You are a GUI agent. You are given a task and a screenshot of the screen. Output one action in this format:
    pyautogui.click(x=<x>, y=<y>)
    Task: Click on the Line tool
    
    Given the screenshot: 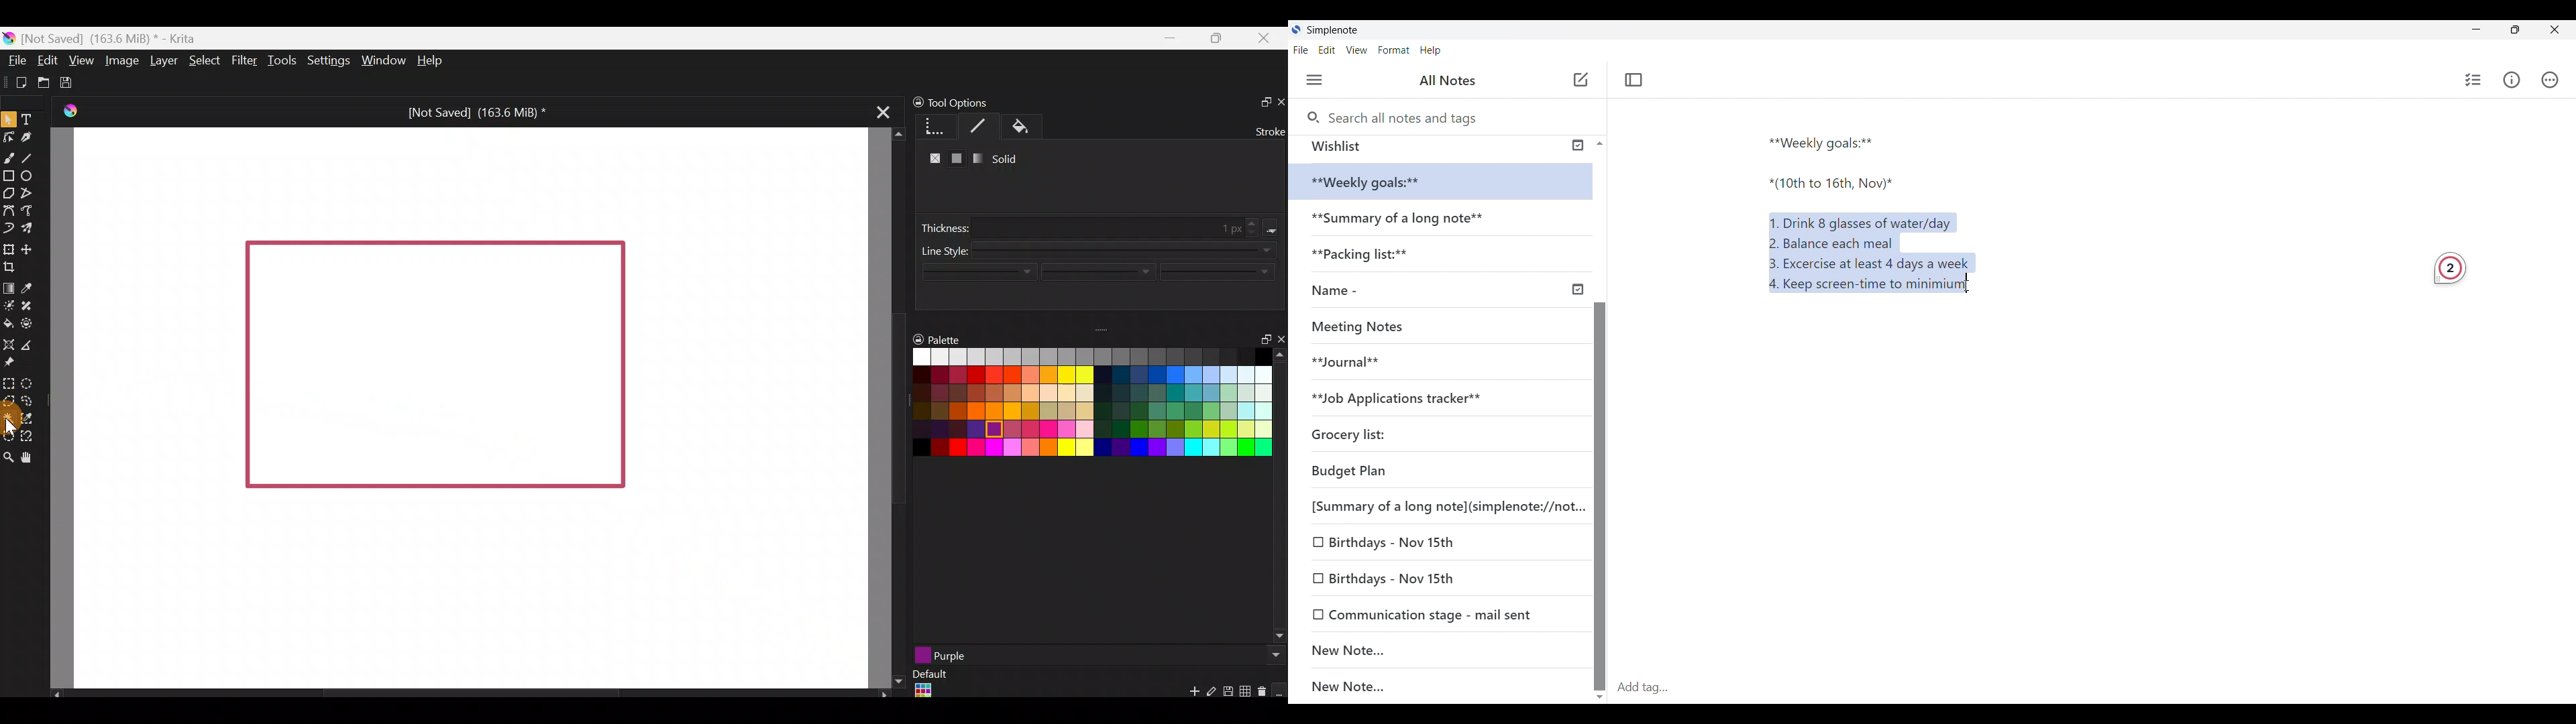 What is the action you would take?
    pyautogui.click(x=32, y=154)
    